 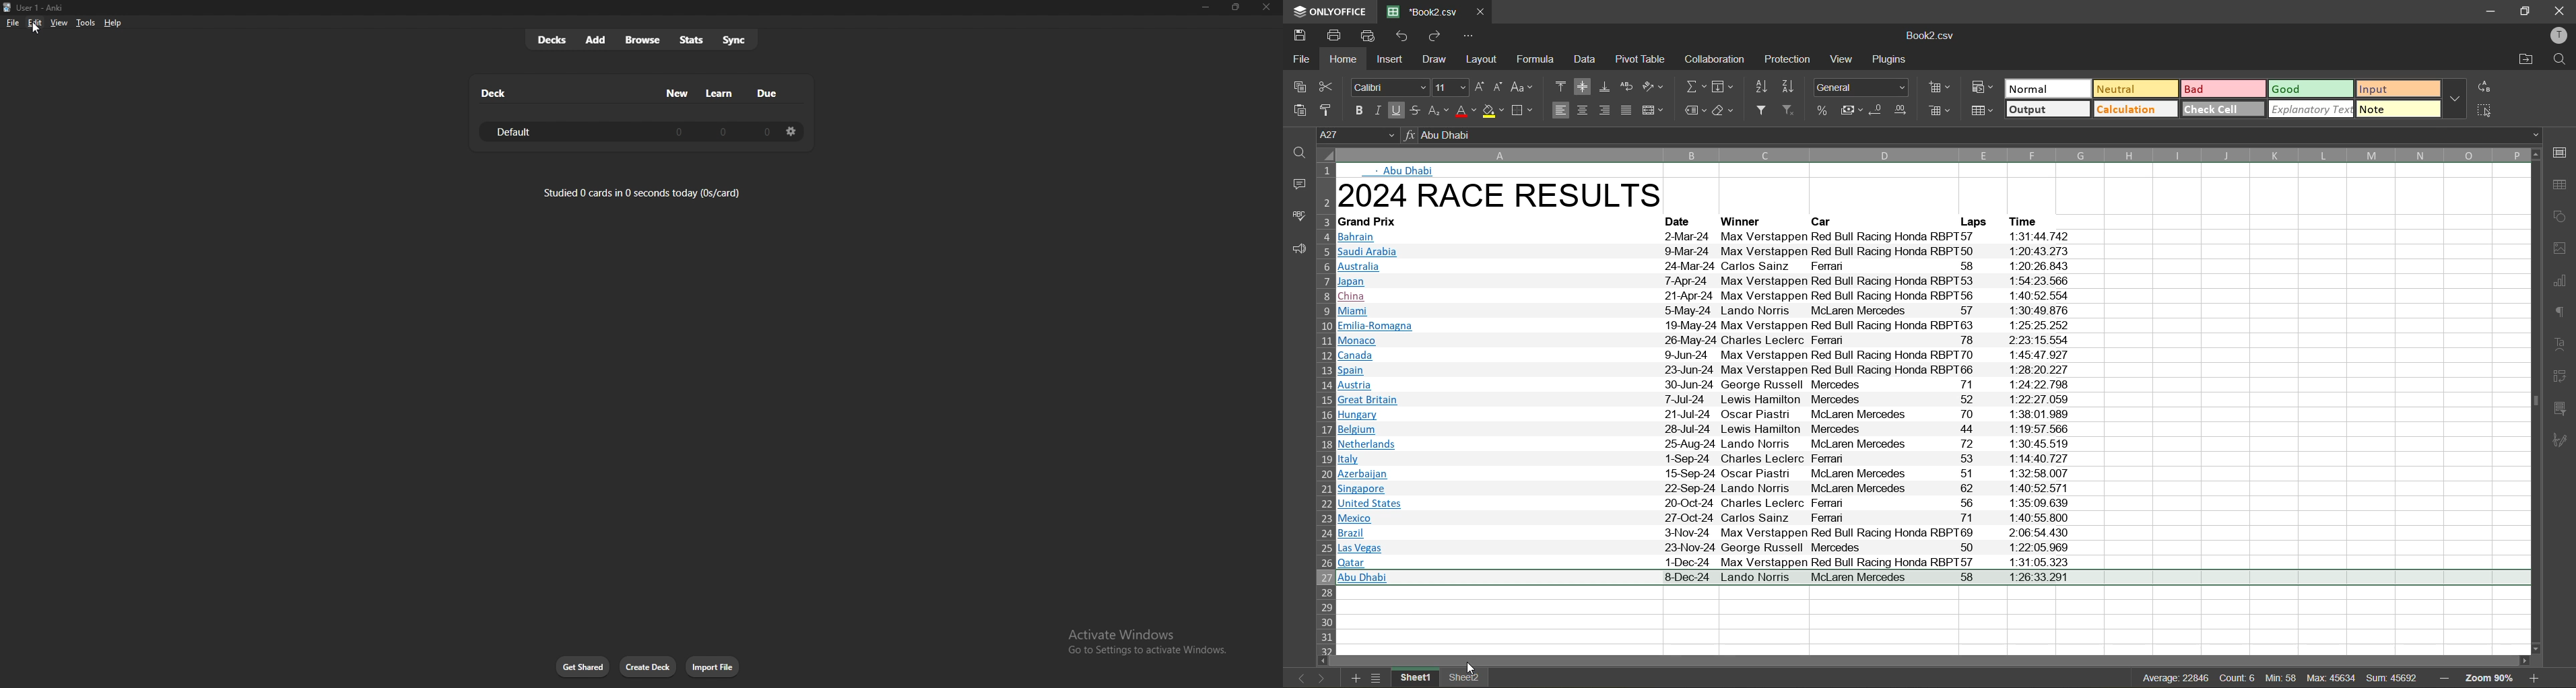 What do you see at coordinates (85, 23) in the screenshot?
I see `tools` at bounding box center [85, 23].